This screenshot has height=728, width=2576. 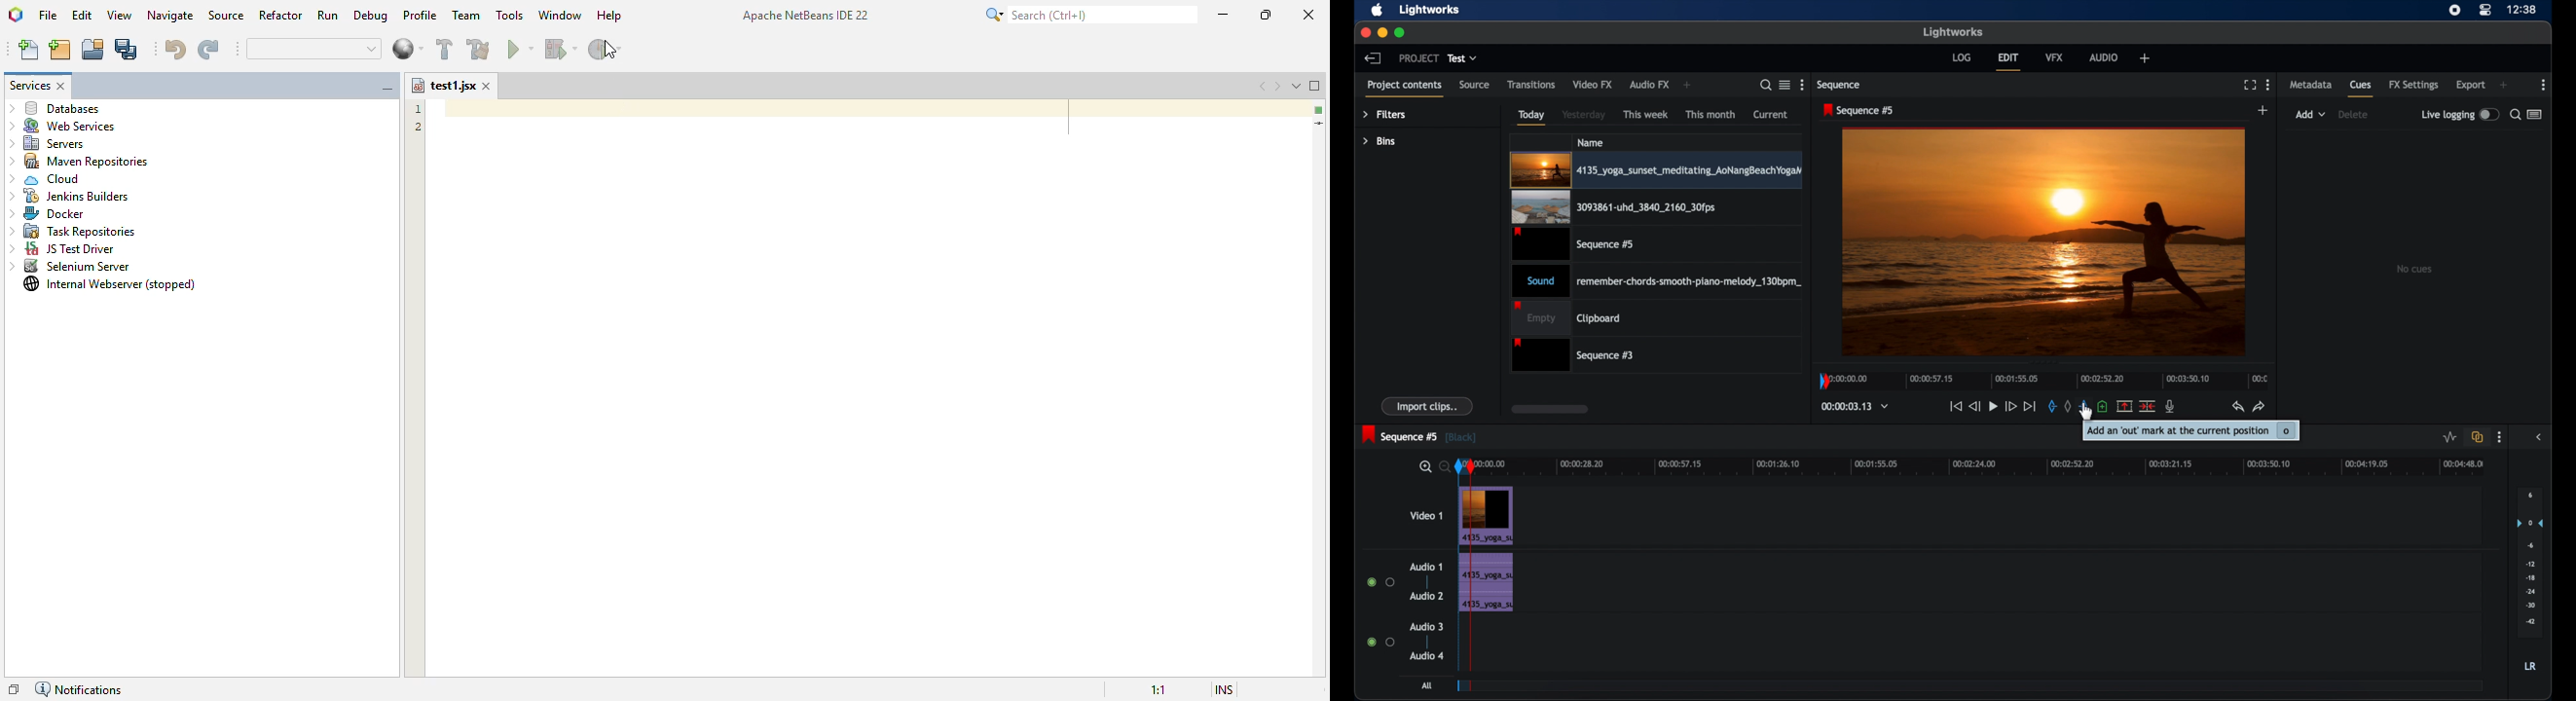 I want to click on open project, so click(x=93, y=50).